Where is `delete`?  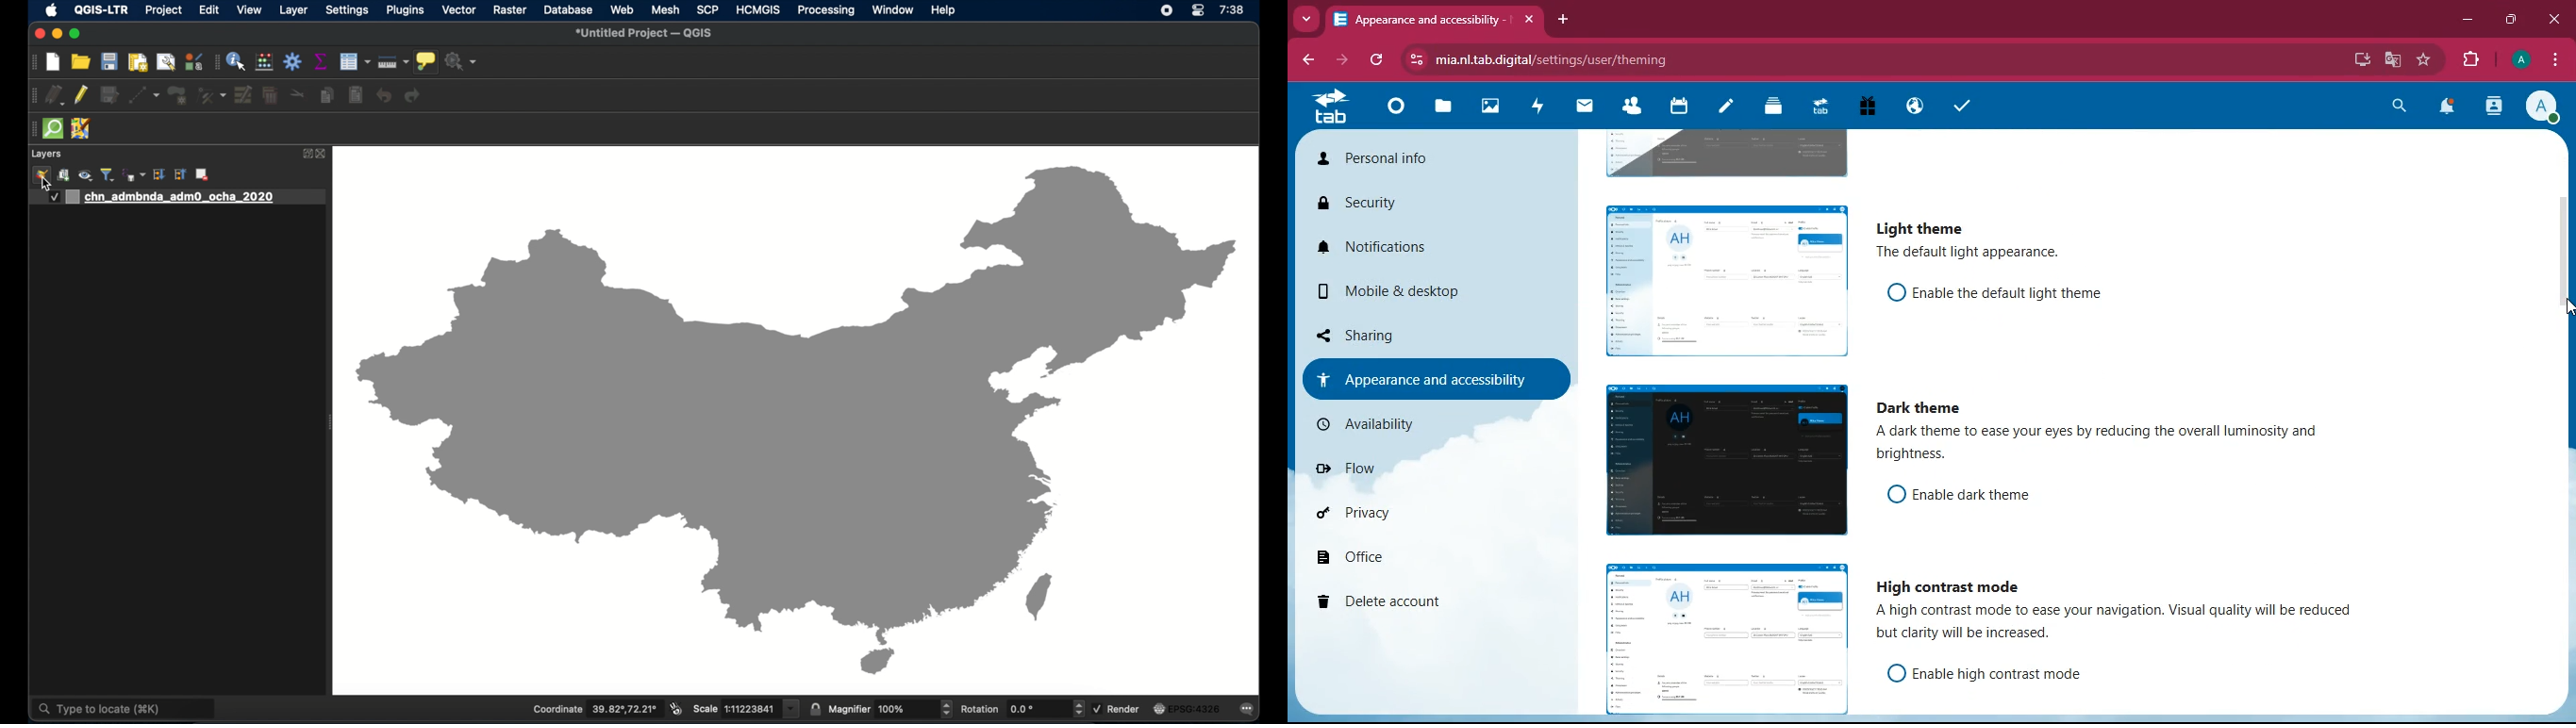
delete is located at coordinates (1404, 602).